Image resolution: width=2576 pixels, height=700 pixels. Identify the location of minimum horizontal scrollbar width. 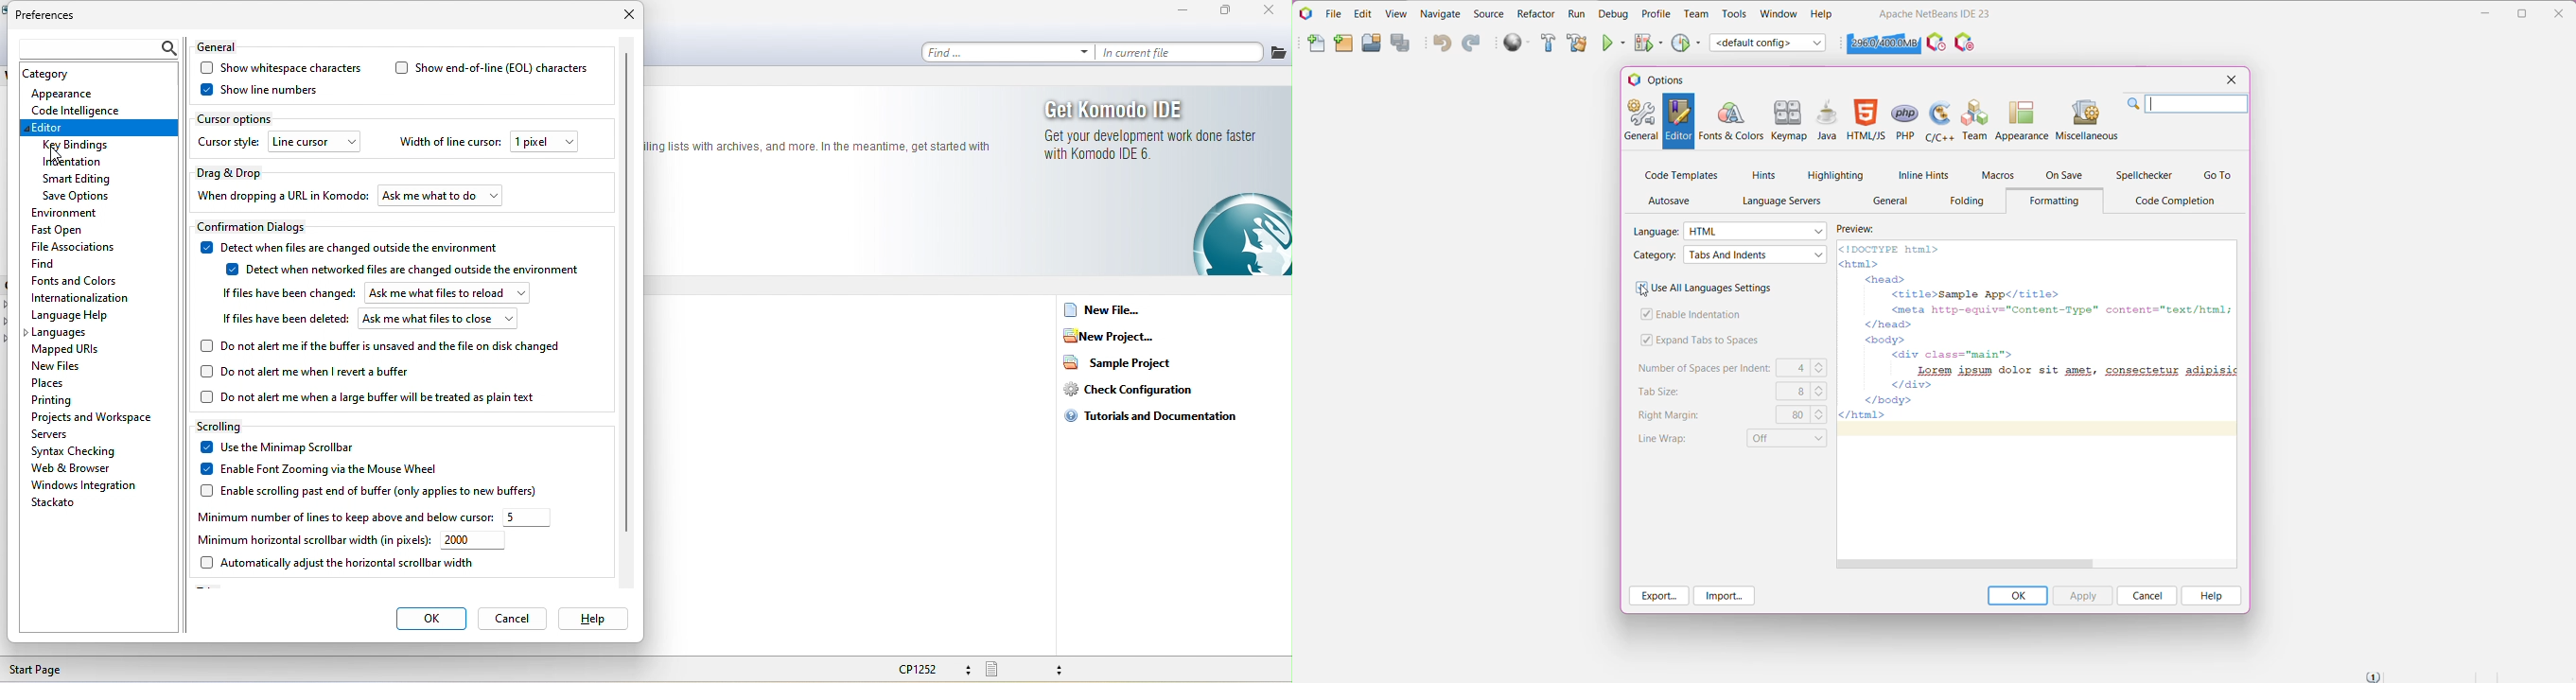
(310, 541).